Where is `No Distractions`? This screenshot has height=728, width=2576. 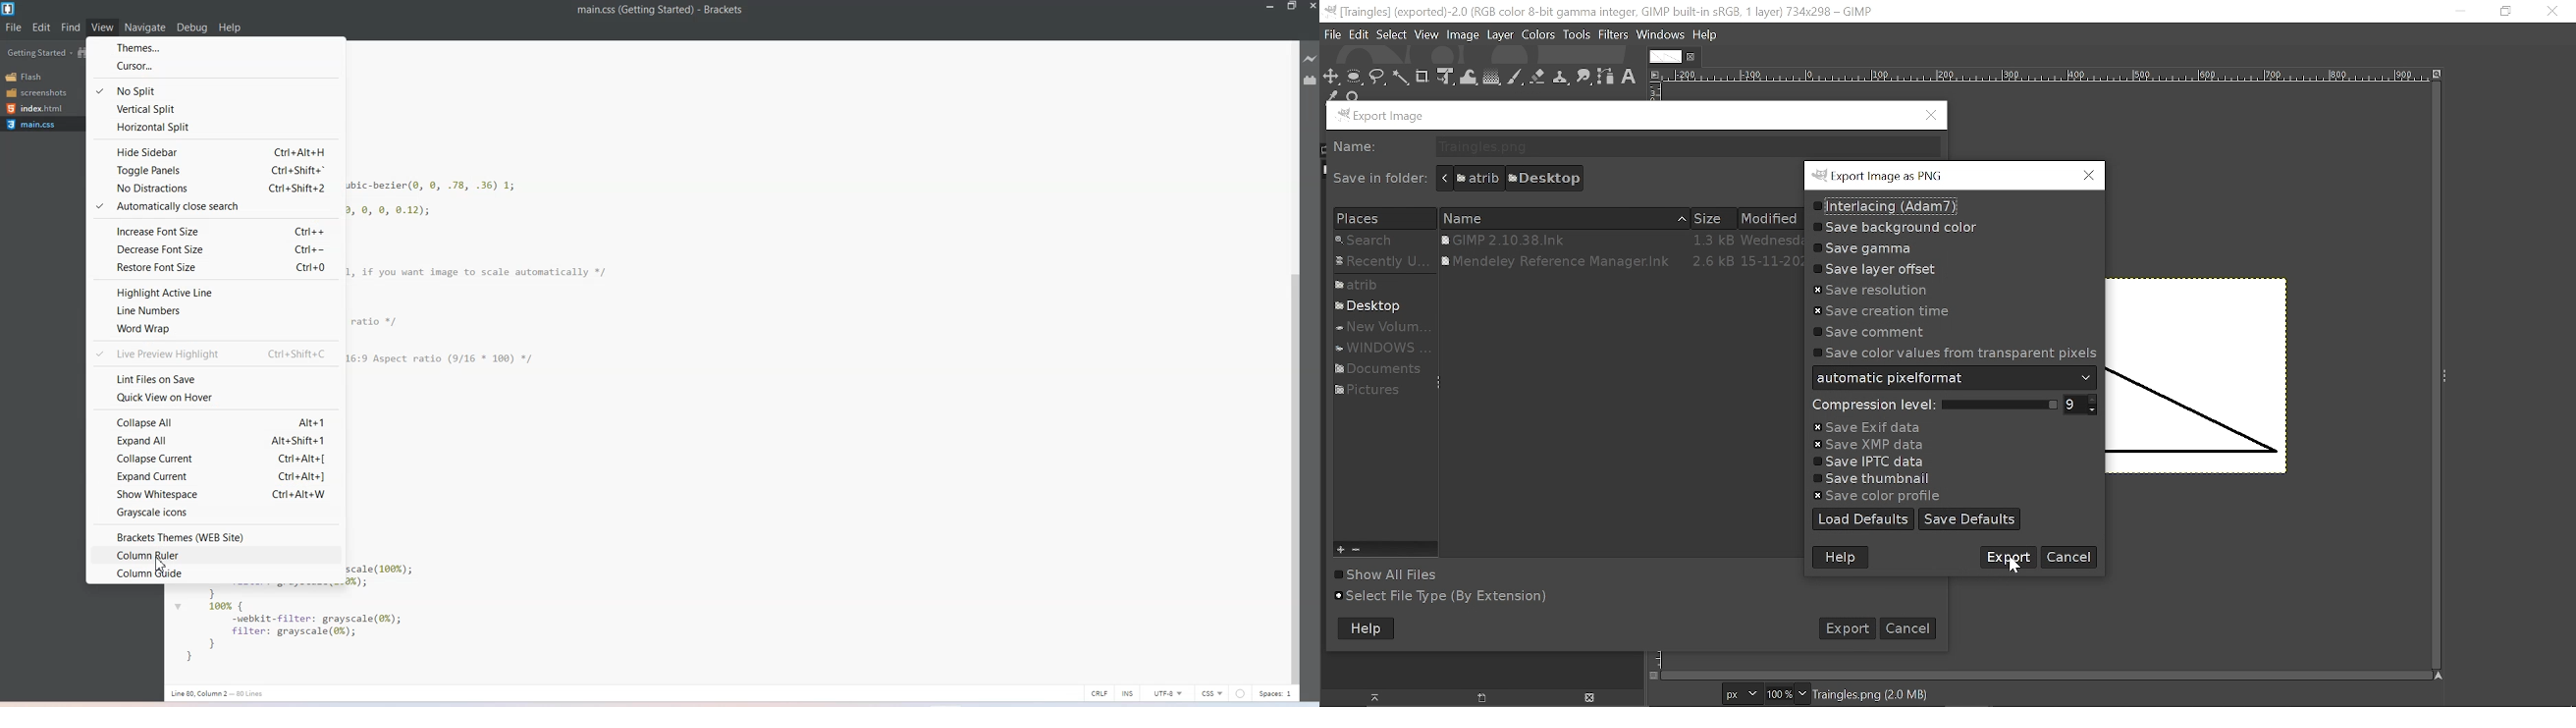
No Distractions is located at coordinates (216, 188).